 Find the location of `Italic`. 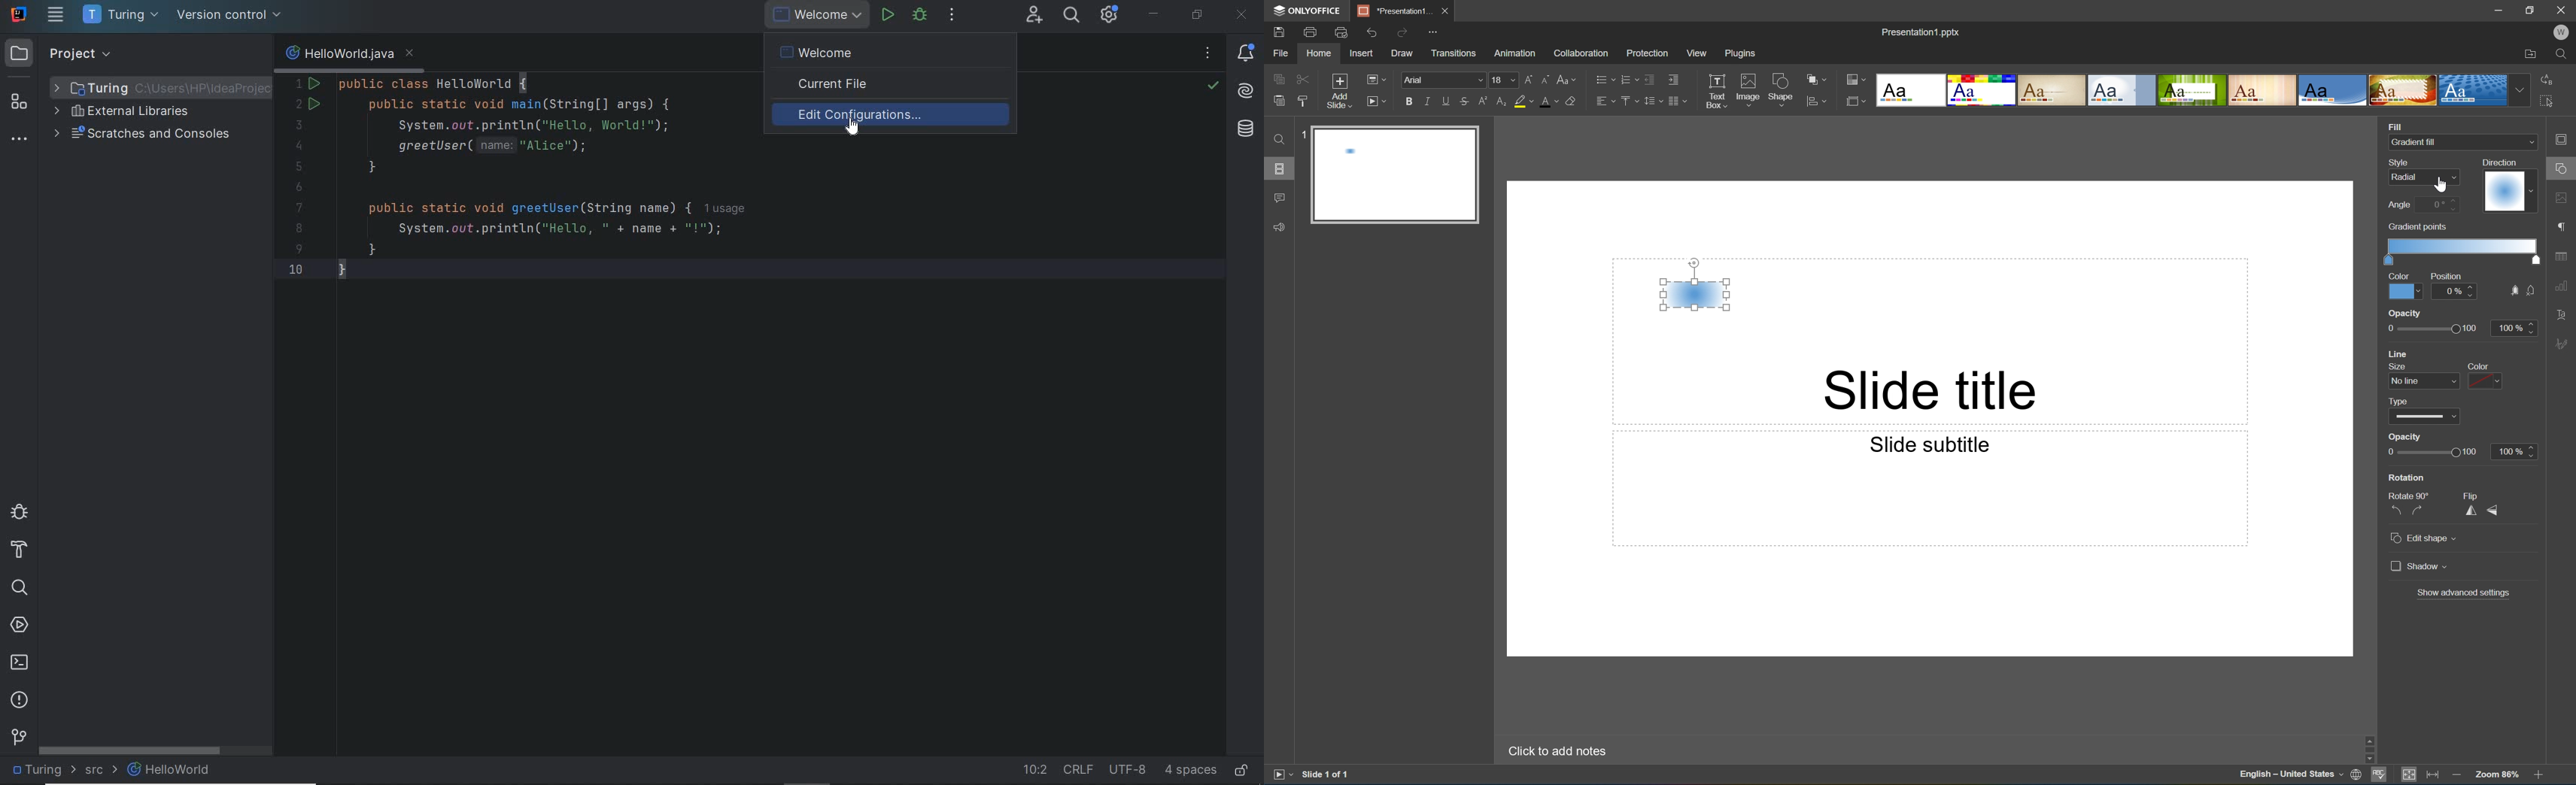

Italic is located at coordinates (1426, 101).